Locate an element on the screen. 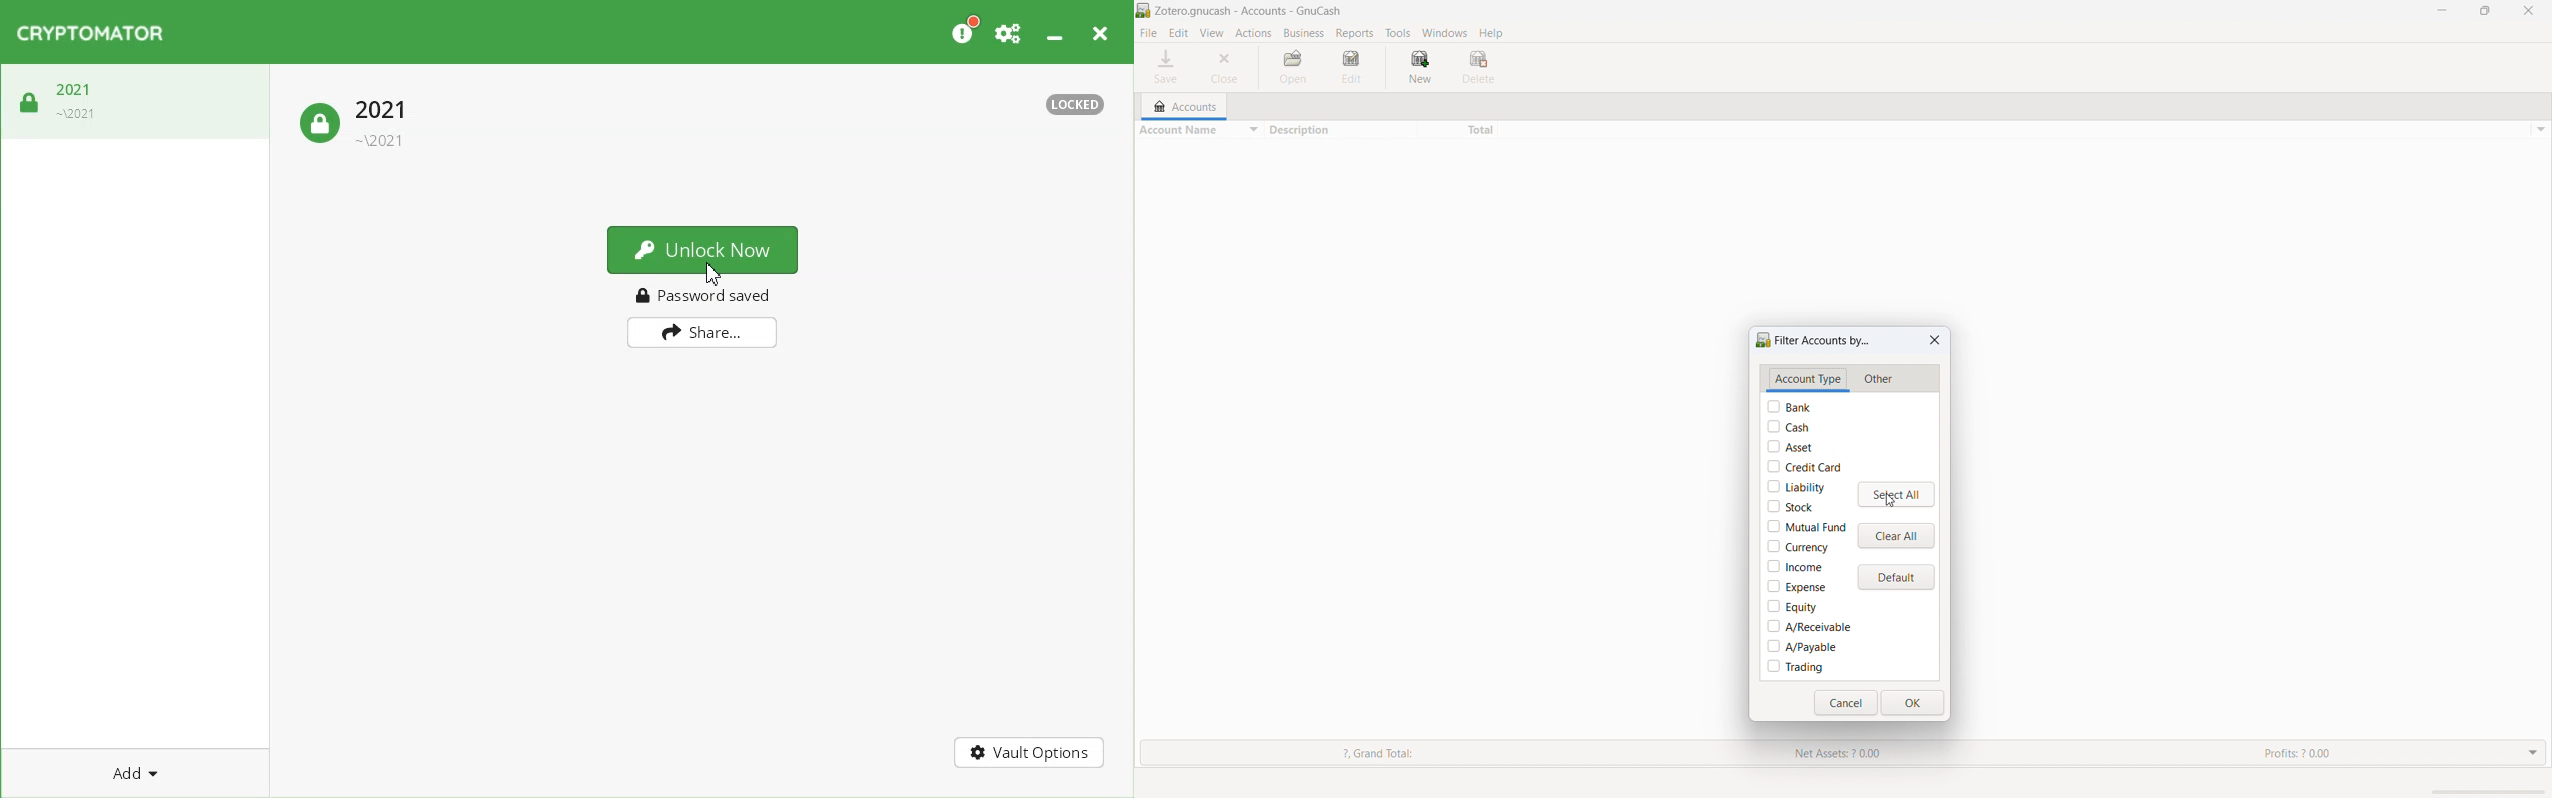 This screenshot has height=812, width=2576. tools is located at coordinates (1398, 33).